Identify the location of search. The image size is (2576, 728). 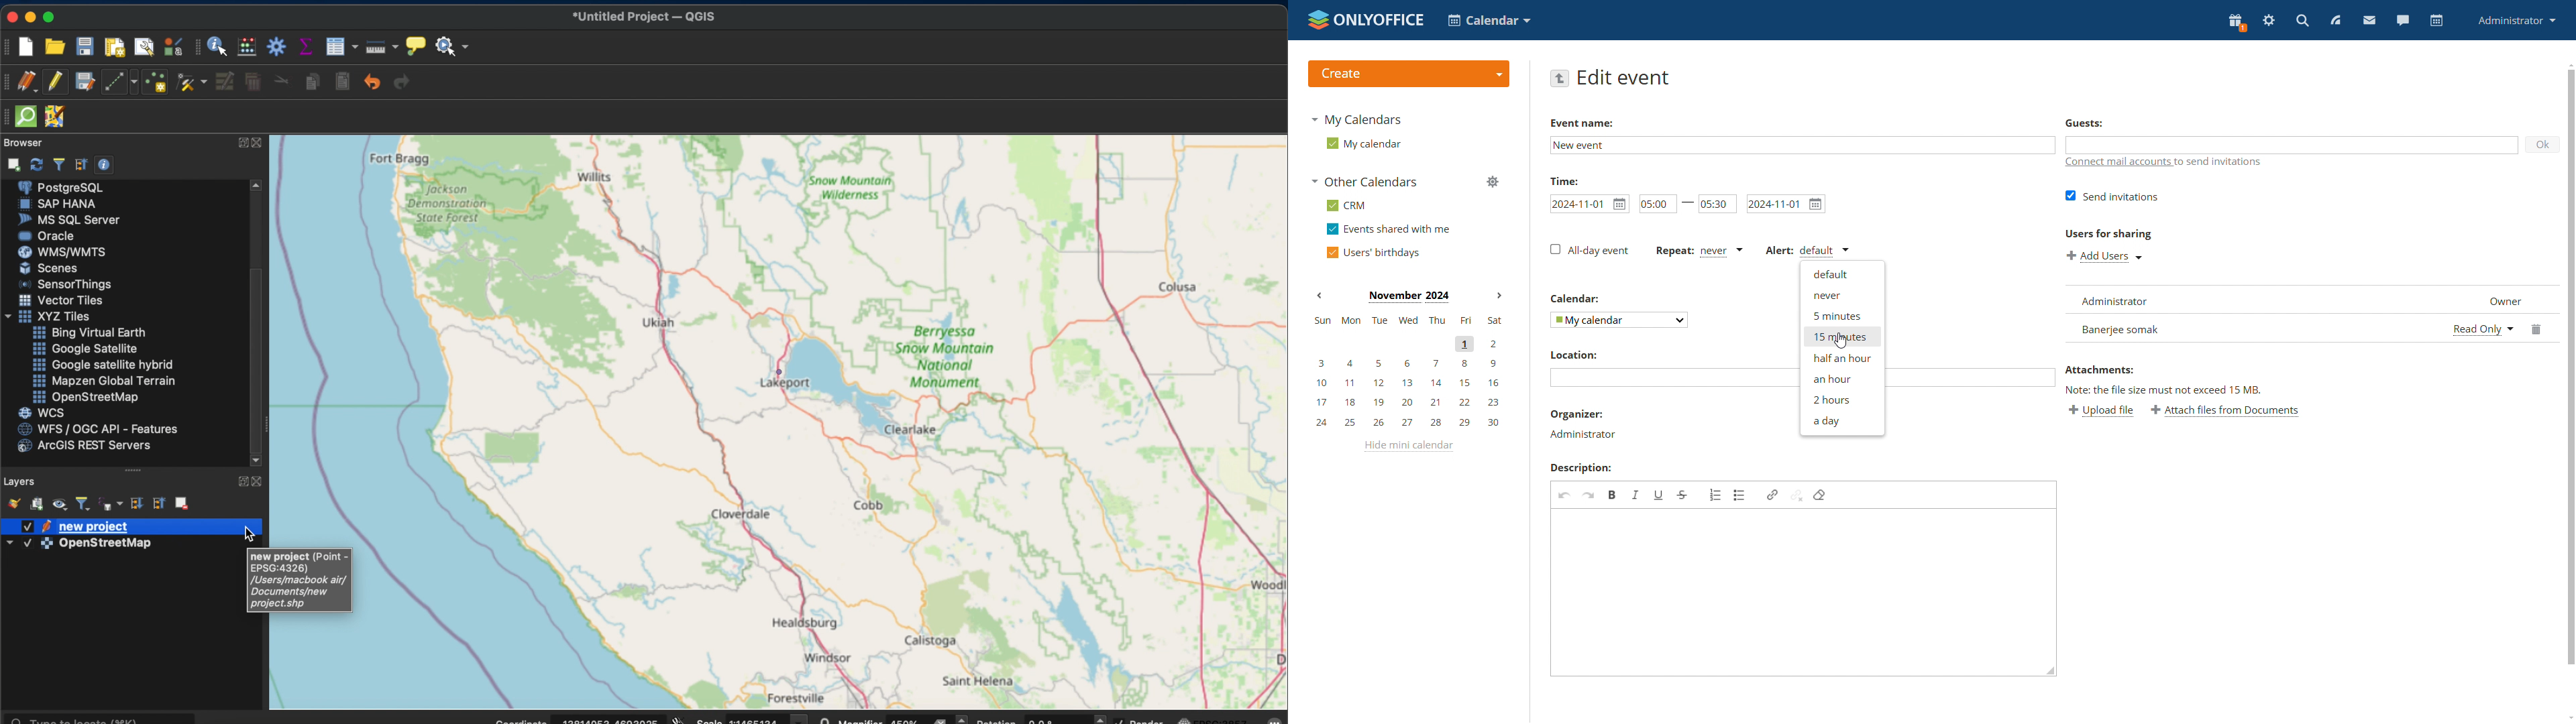
(2302, 21).